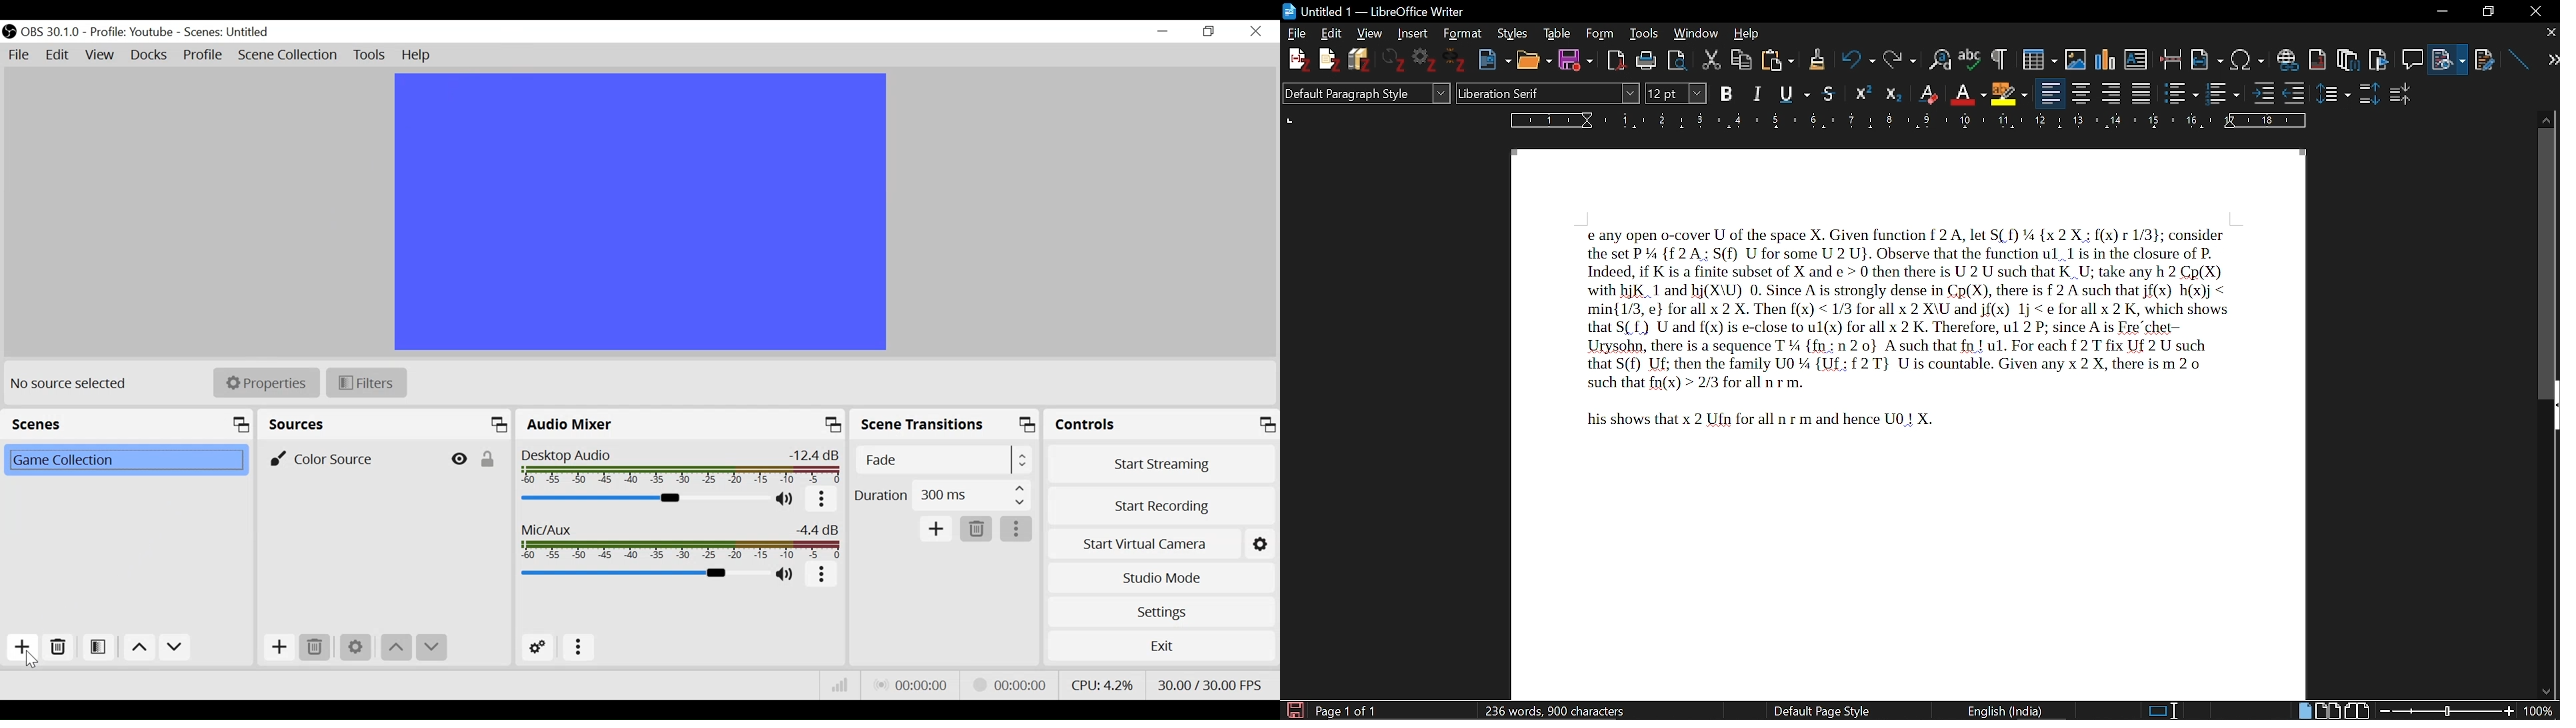 This screenshot has height=728, width=2576. Describe the element at coordinates (1458, 62) in the screenshot. I see `` at that location.